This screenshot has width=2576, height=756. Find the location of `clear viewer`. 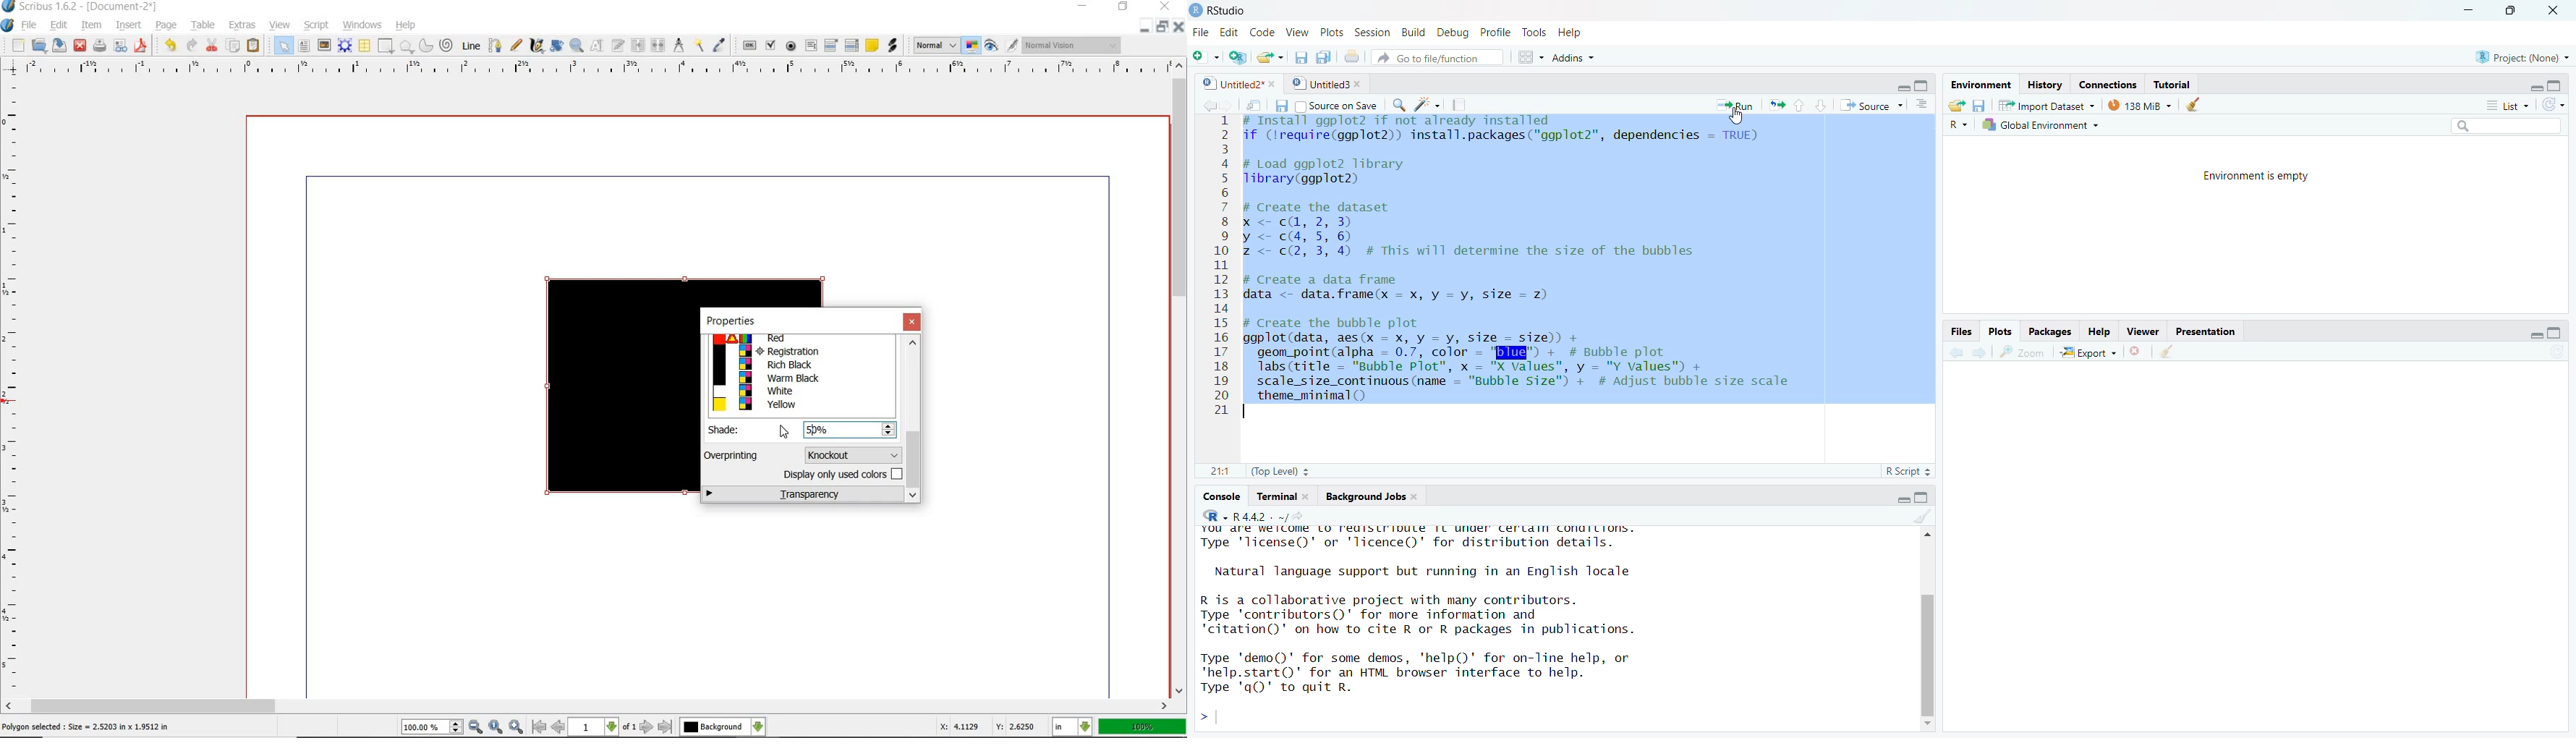

clear viewer is located at coordinates (2167, 351).